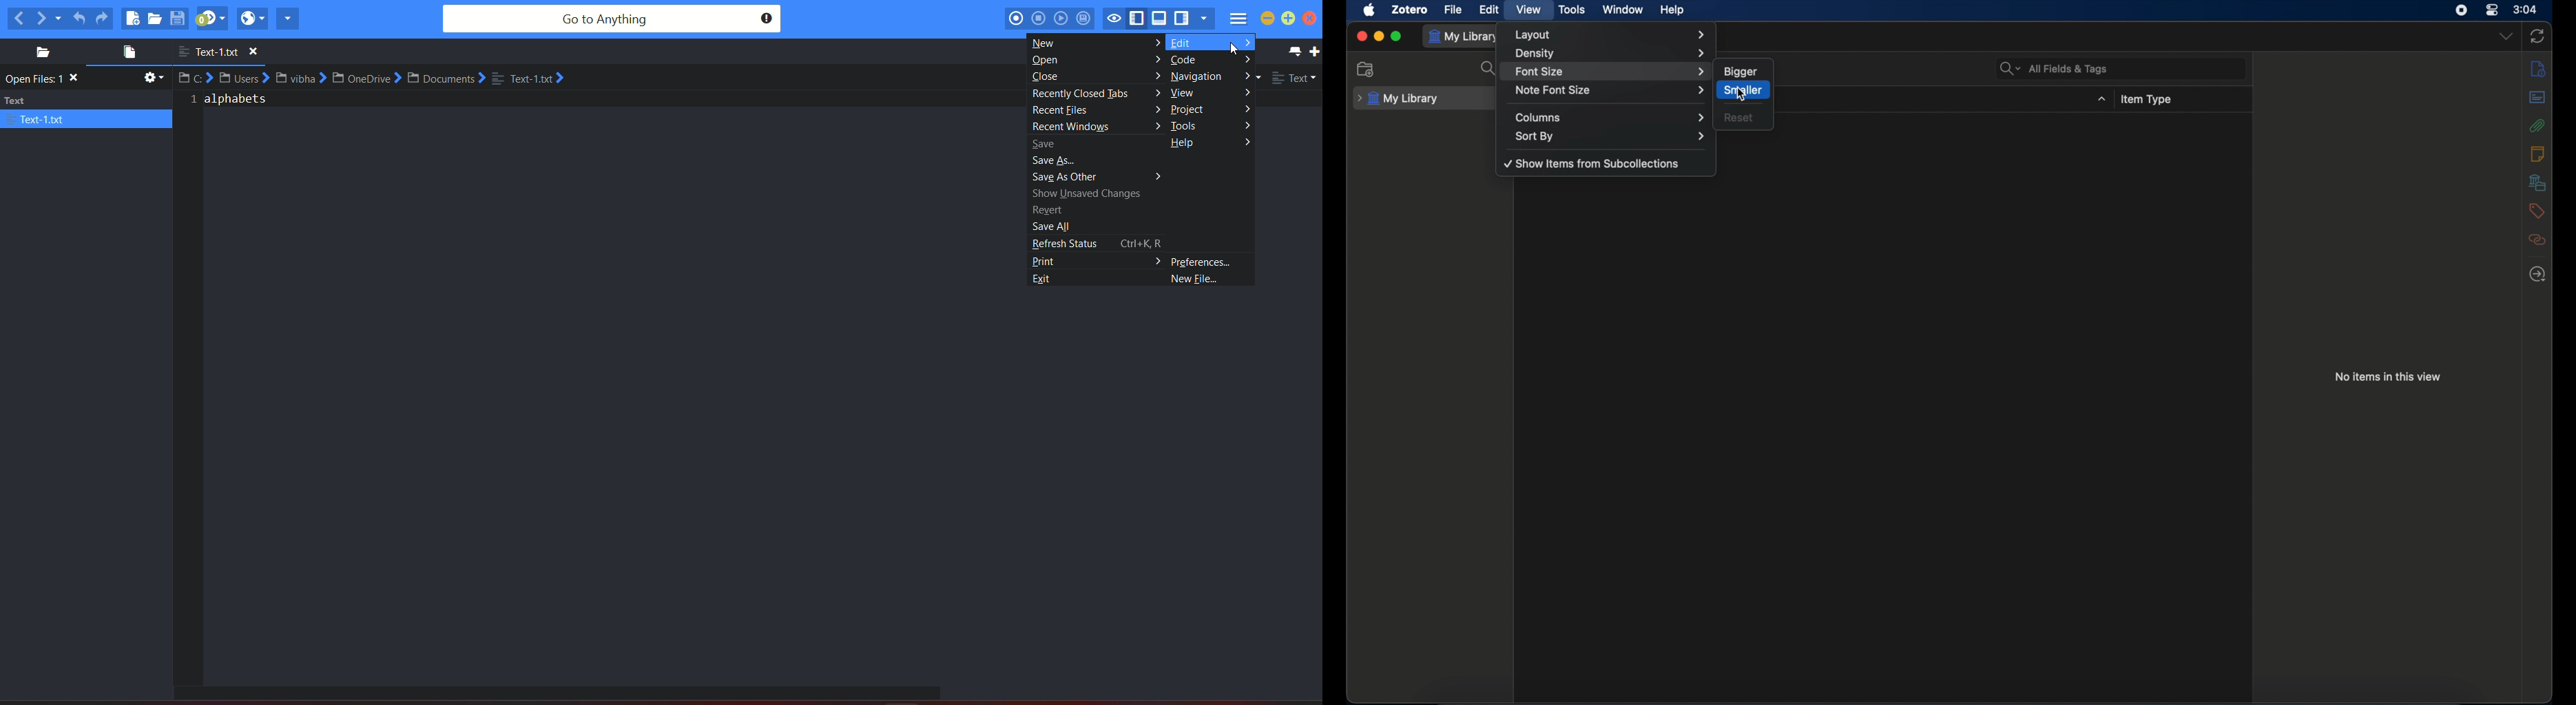 Image resolution: width=2576 pixels, height=728 pixels. I want to click on view, so click(1185, 92).